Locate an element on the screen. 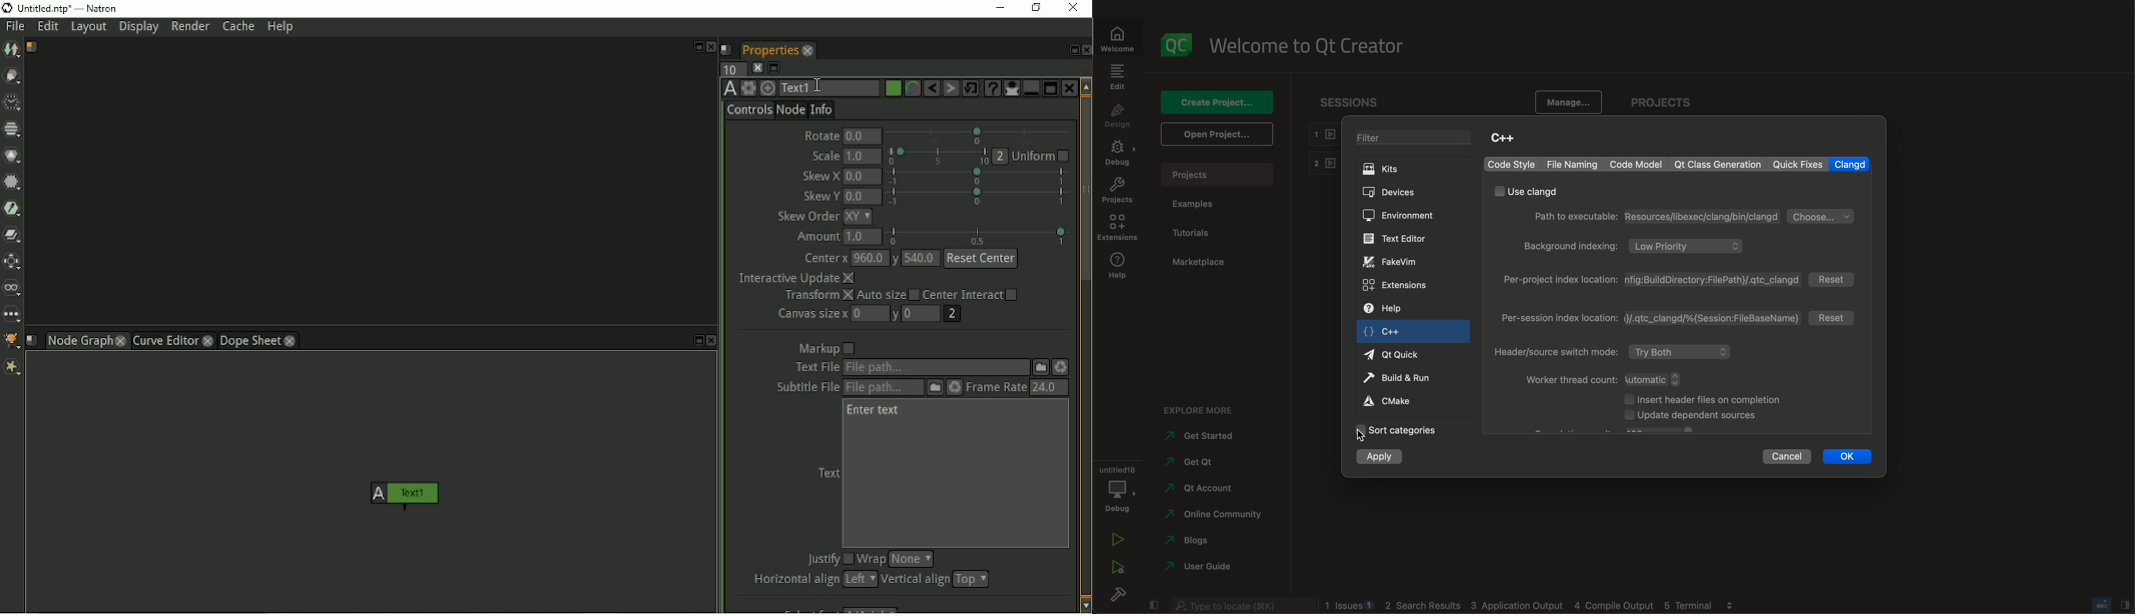 This screenshot has width=2156, height=616. path is located at coordinates (1653, 216).